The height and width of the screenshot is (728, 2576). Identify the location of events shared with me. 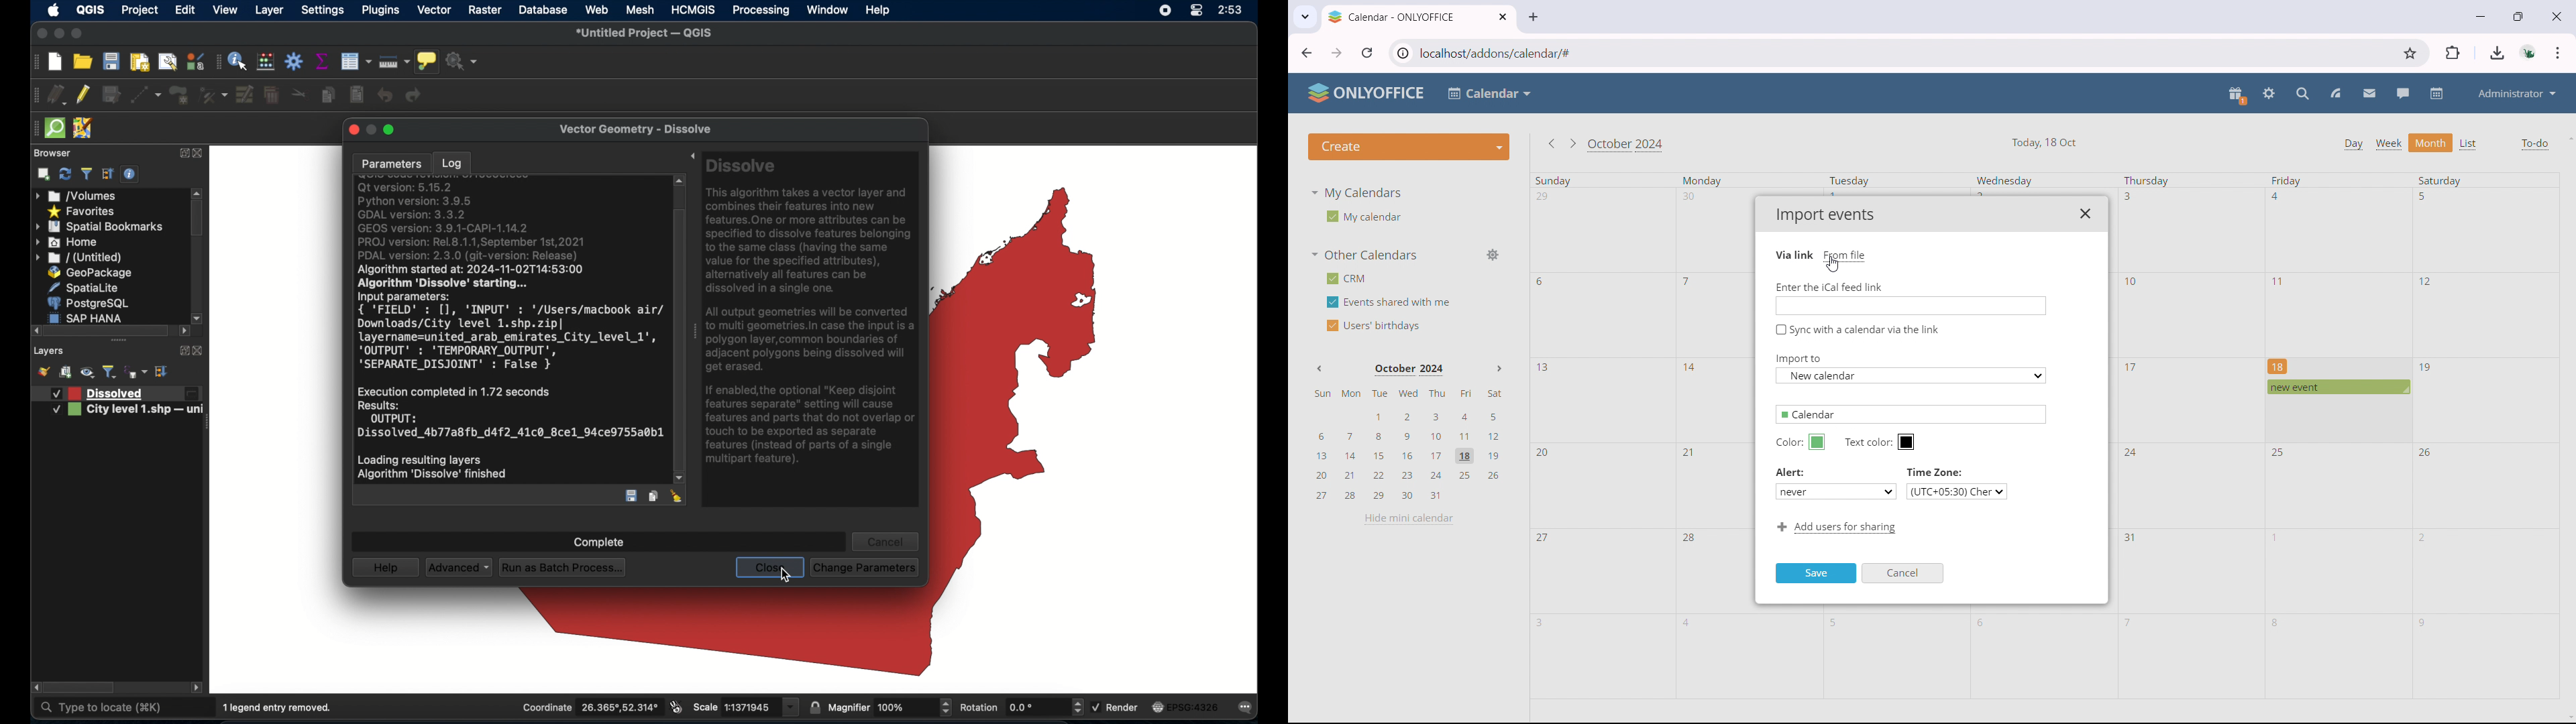
(1389, 302).